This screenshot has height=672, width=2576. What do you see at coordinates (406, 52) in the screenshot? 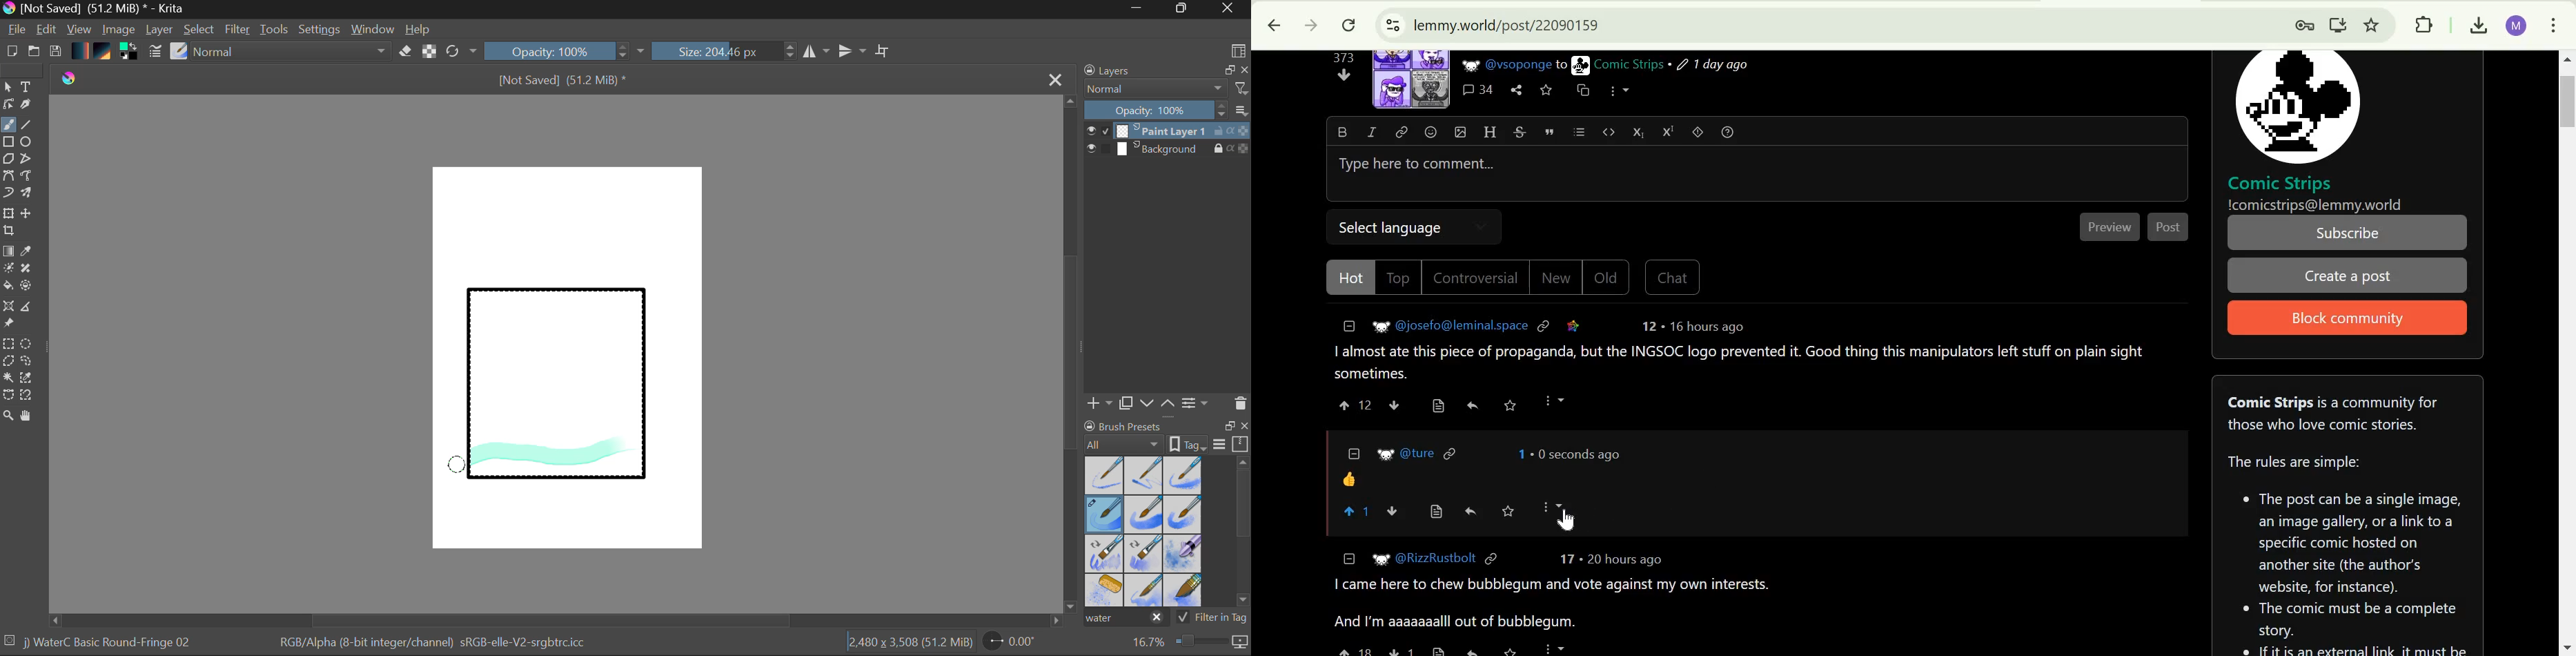
I see `Eraser` at bounding box center [406, 52].